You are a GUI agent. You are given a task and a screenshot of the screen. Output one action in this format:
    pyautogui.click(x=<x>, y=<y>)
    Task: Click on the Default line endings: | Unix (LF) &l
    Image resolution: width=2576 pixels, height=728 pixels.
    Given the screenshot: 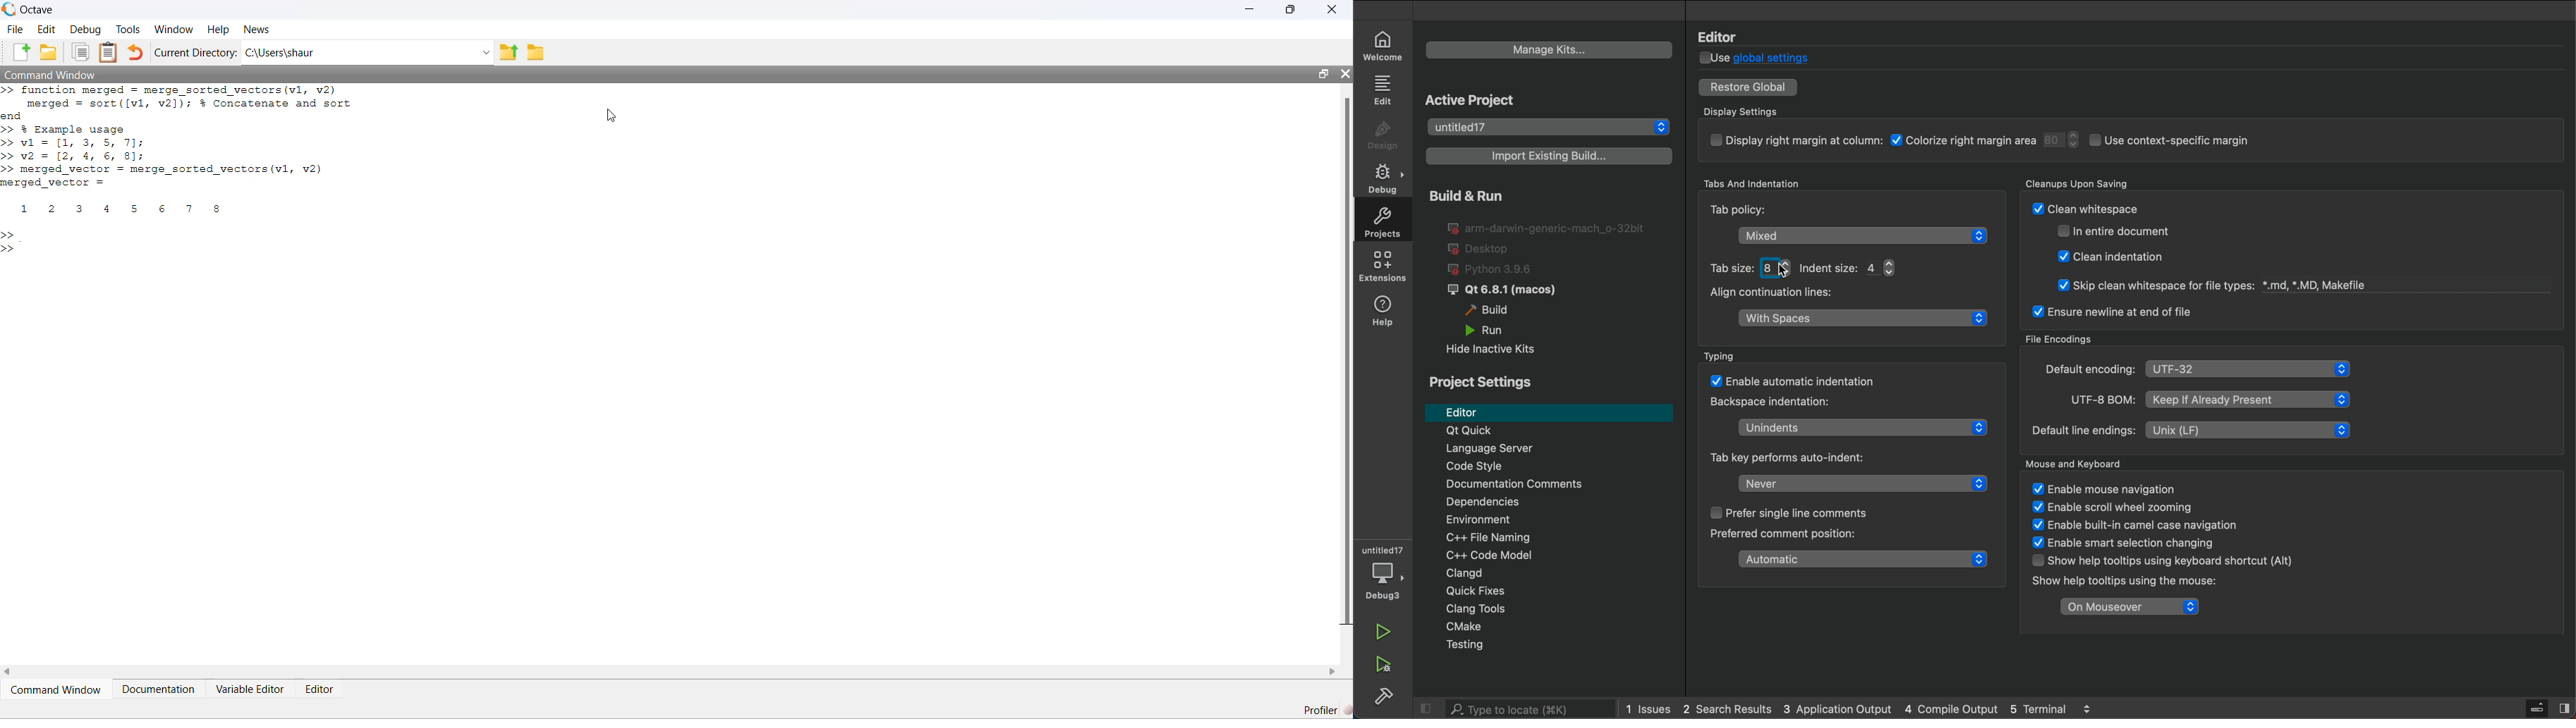 What is the action you would take?
    pyautogui.click(x=2189, y=431)
    